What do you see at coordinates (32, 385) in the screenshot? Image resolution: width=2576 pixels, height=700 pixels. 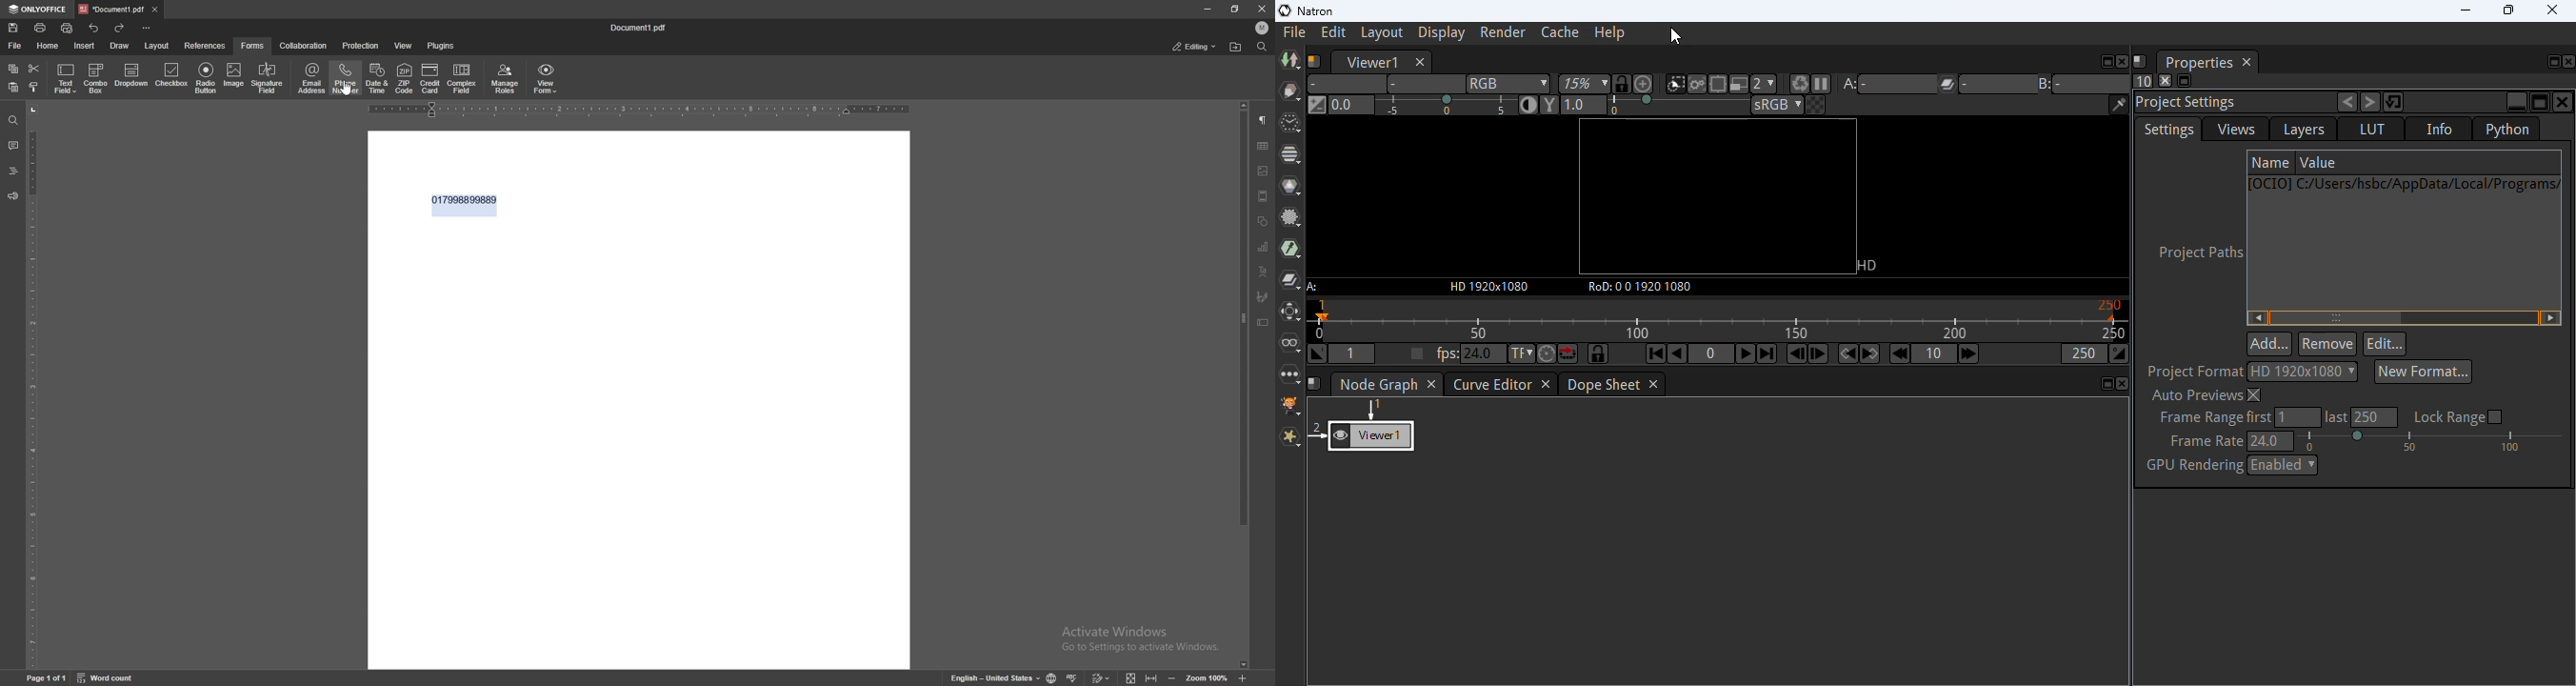 I see `vertical field` at bounding box center [32, 385].